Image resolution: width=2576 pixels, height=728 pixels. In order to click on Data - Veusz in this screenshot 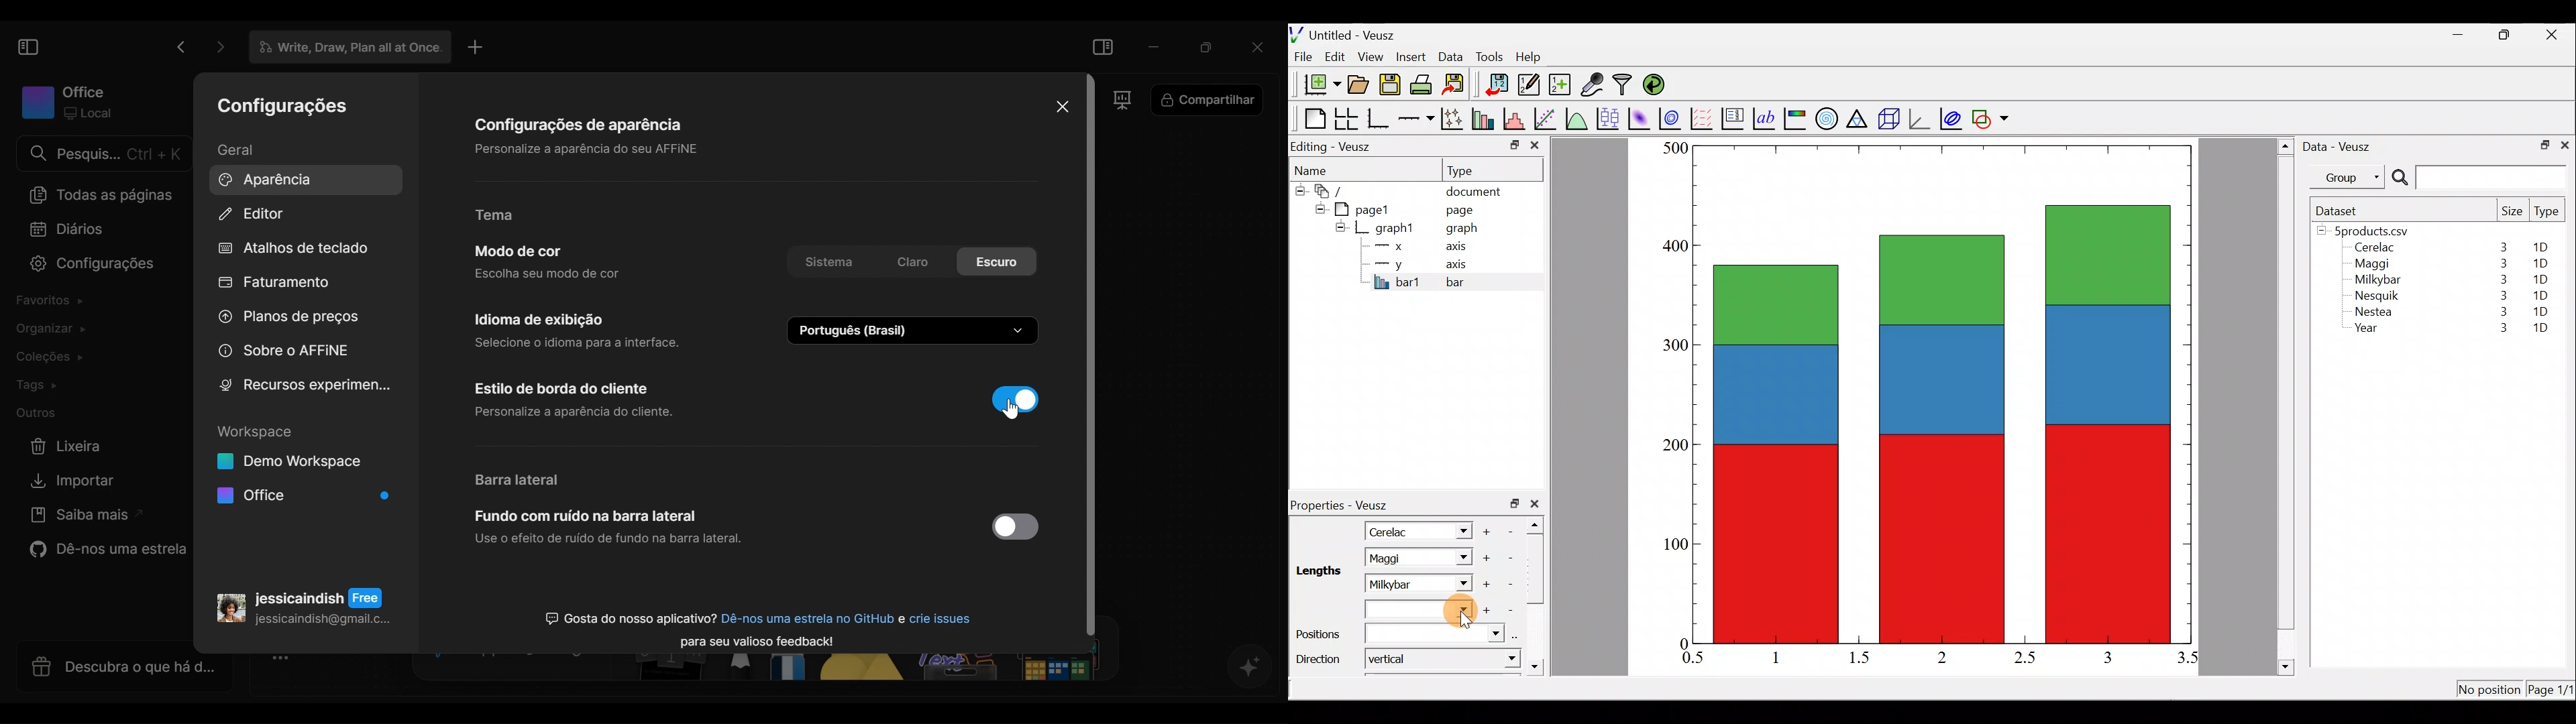, I will do `click(2340, 145)`.